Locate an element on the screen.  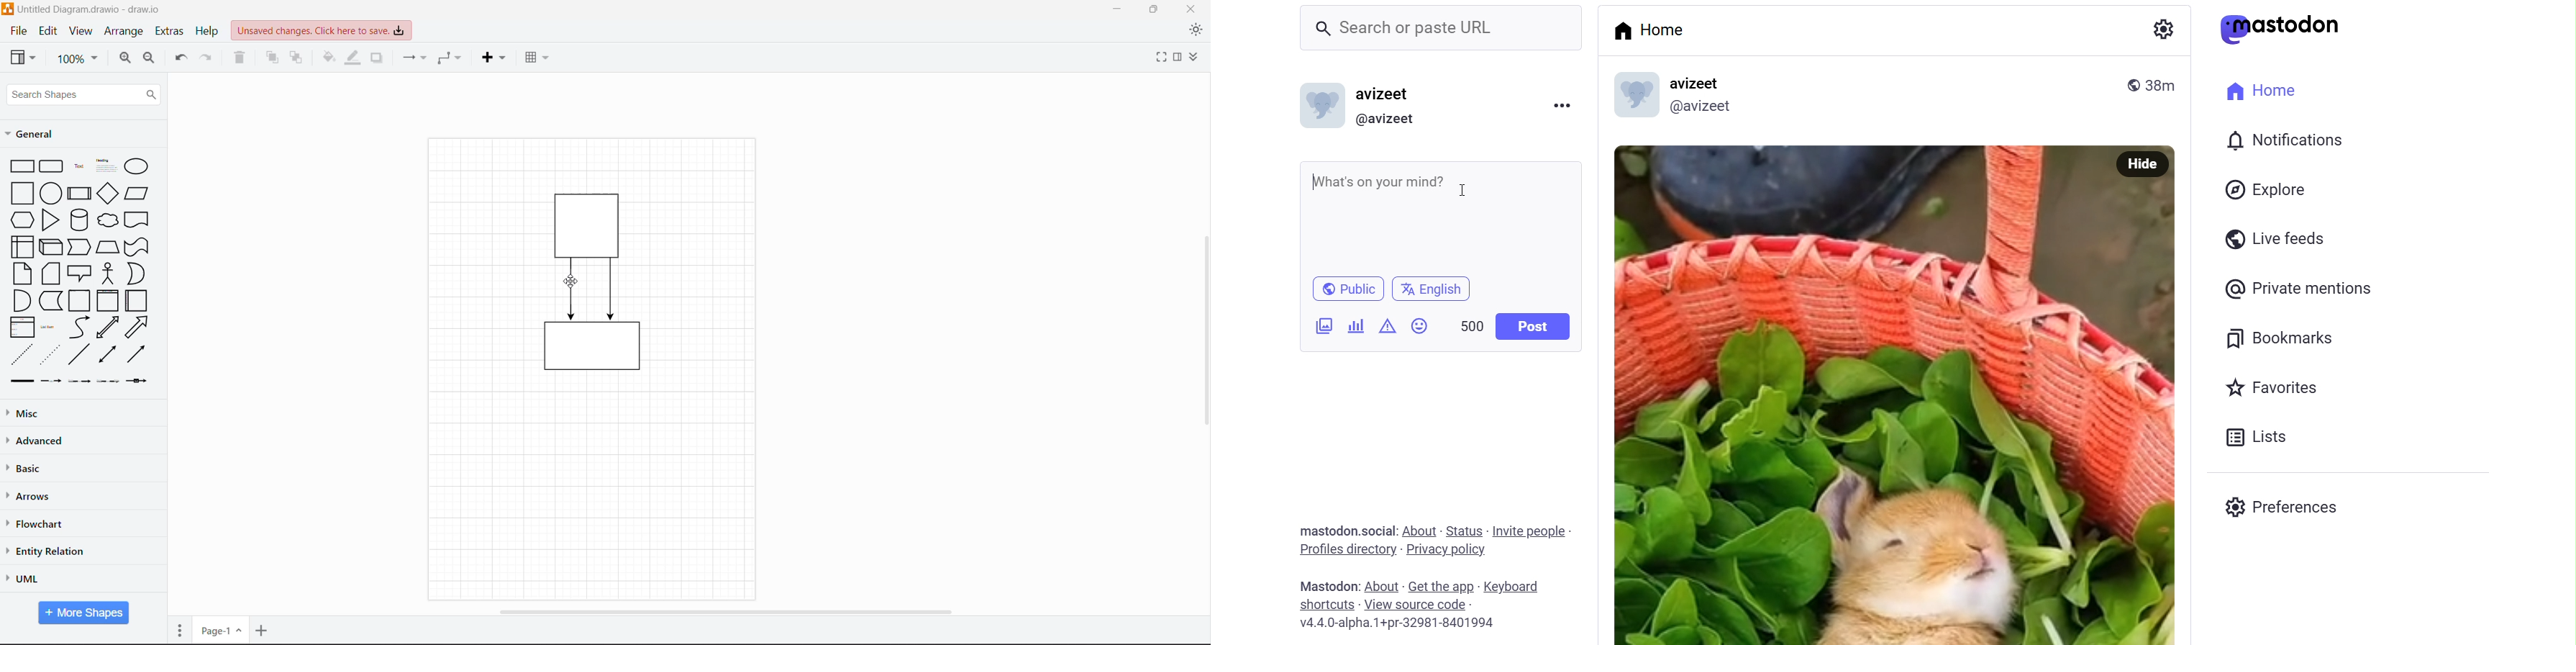
bidirectional arrow is located at coordinates (108, 328).